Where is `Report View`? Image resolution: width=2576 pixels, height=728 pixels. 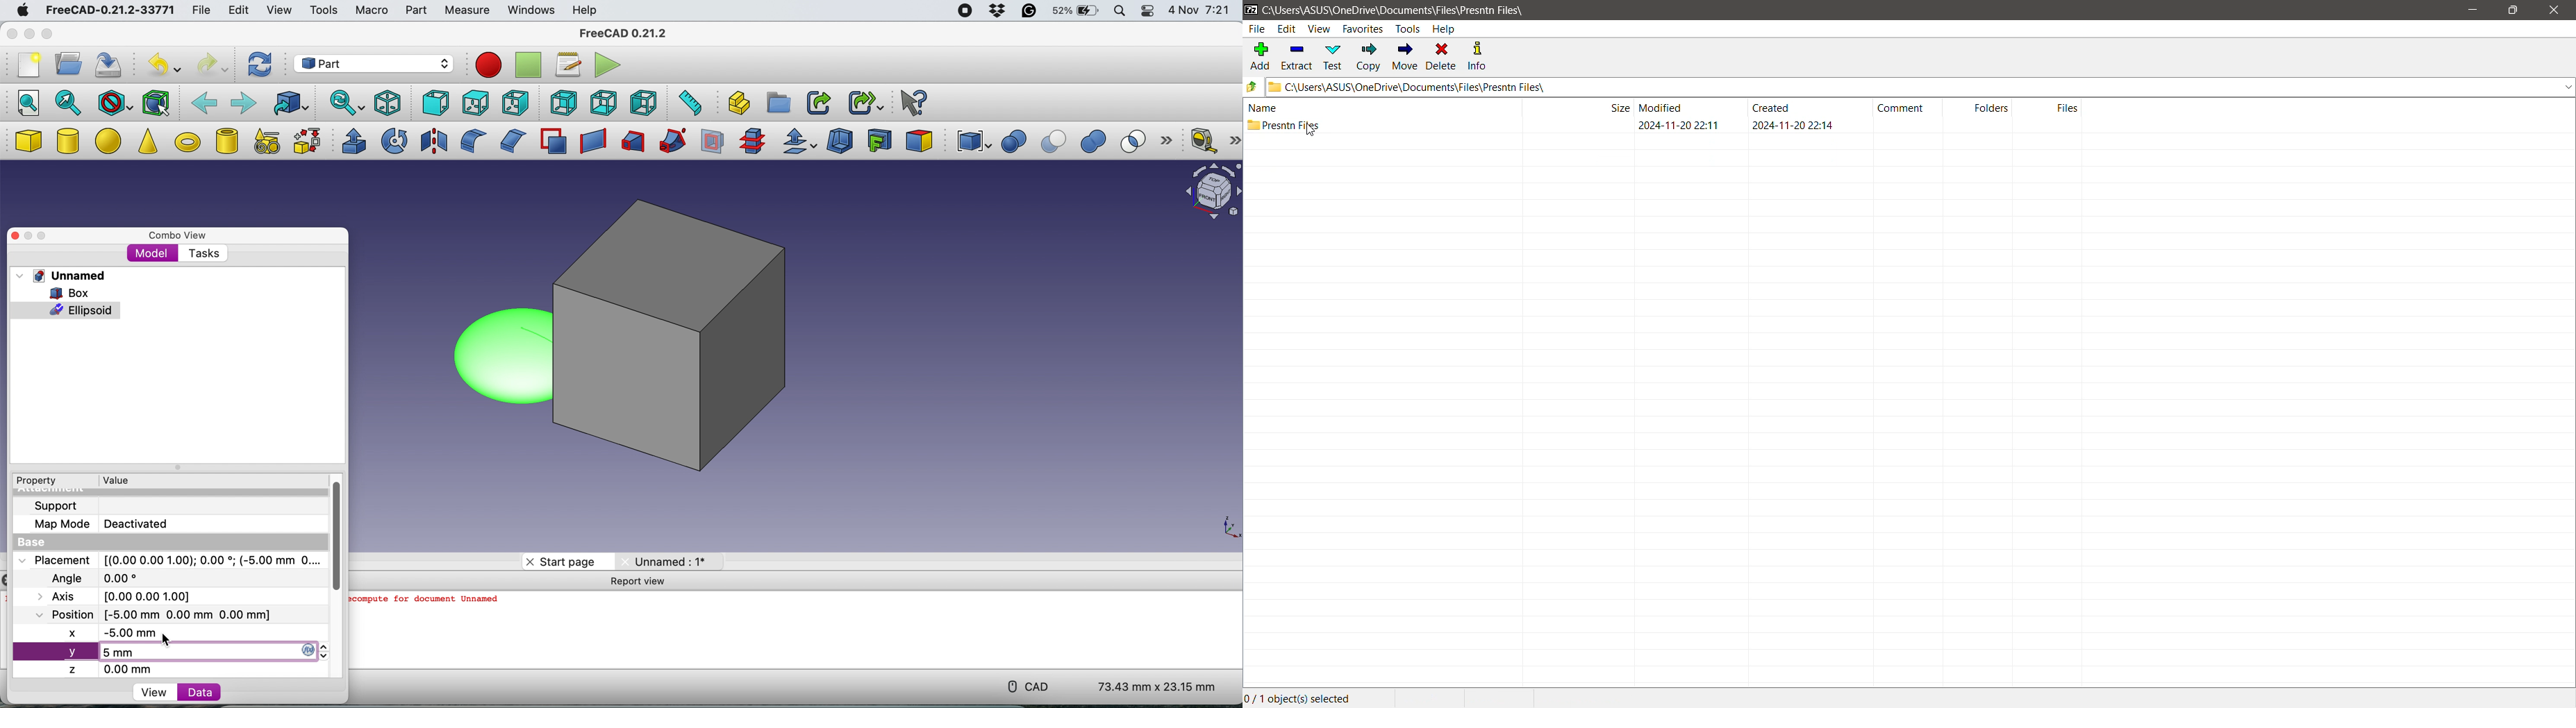
Report View is located at coordinates (643, 582).